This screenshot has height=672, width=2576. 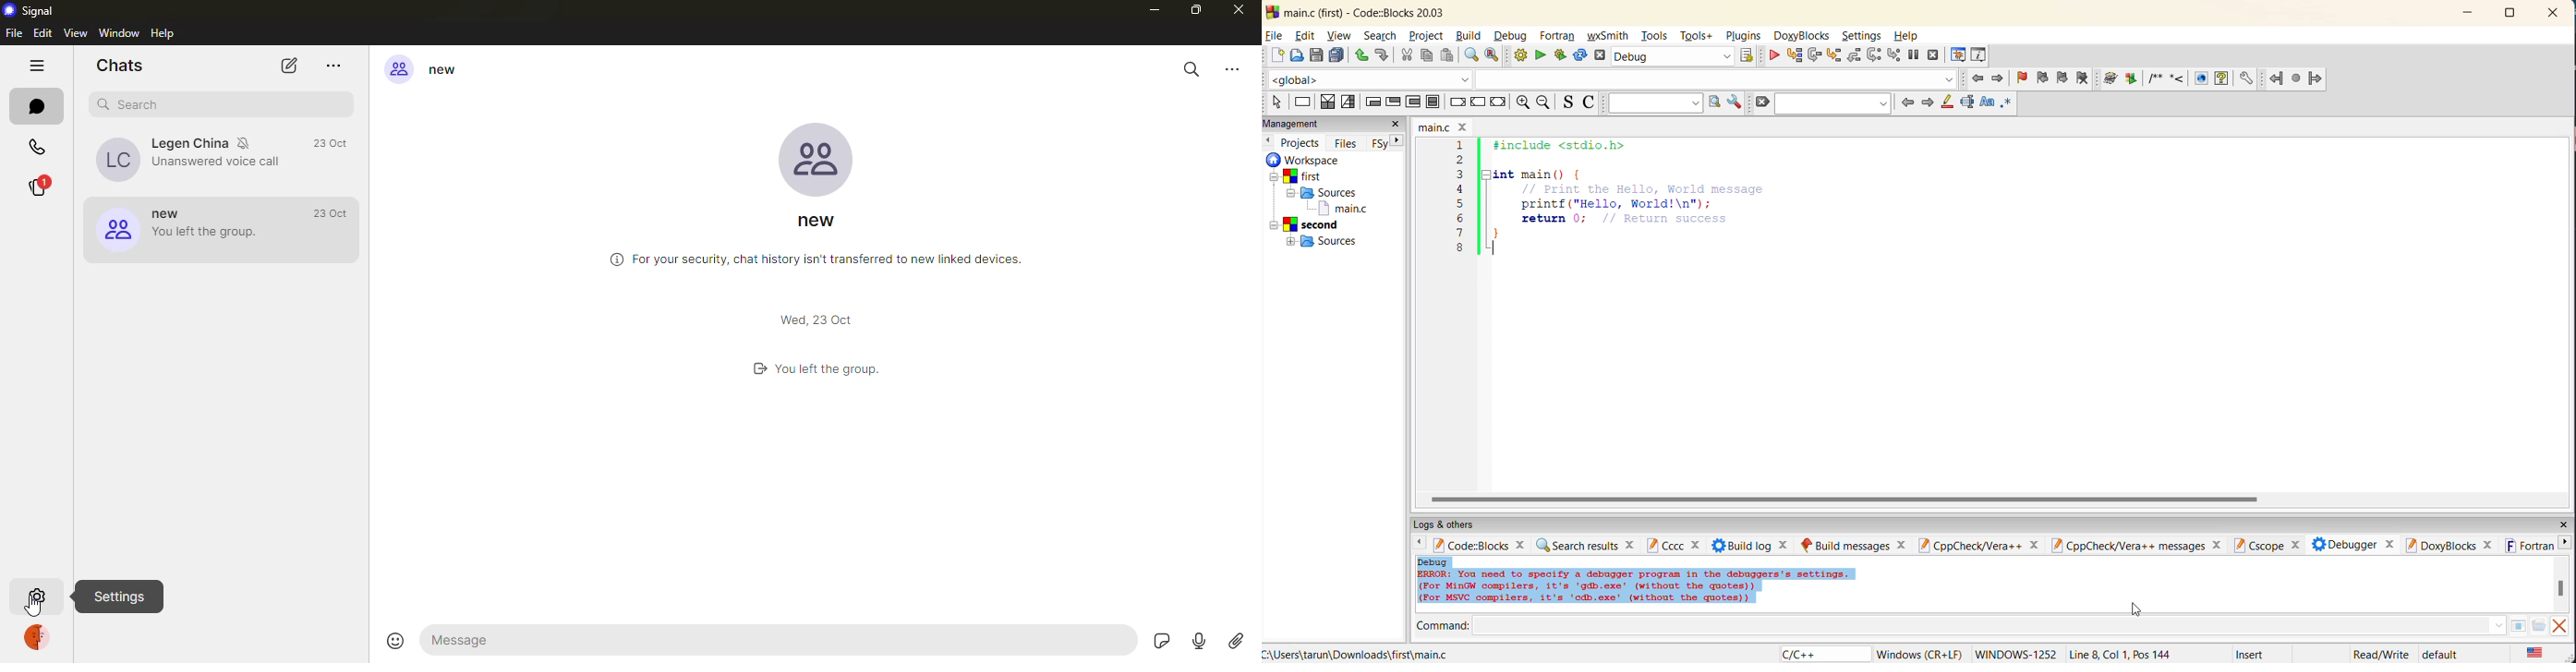 I want to click on previous, so click(x=1908, y=104).